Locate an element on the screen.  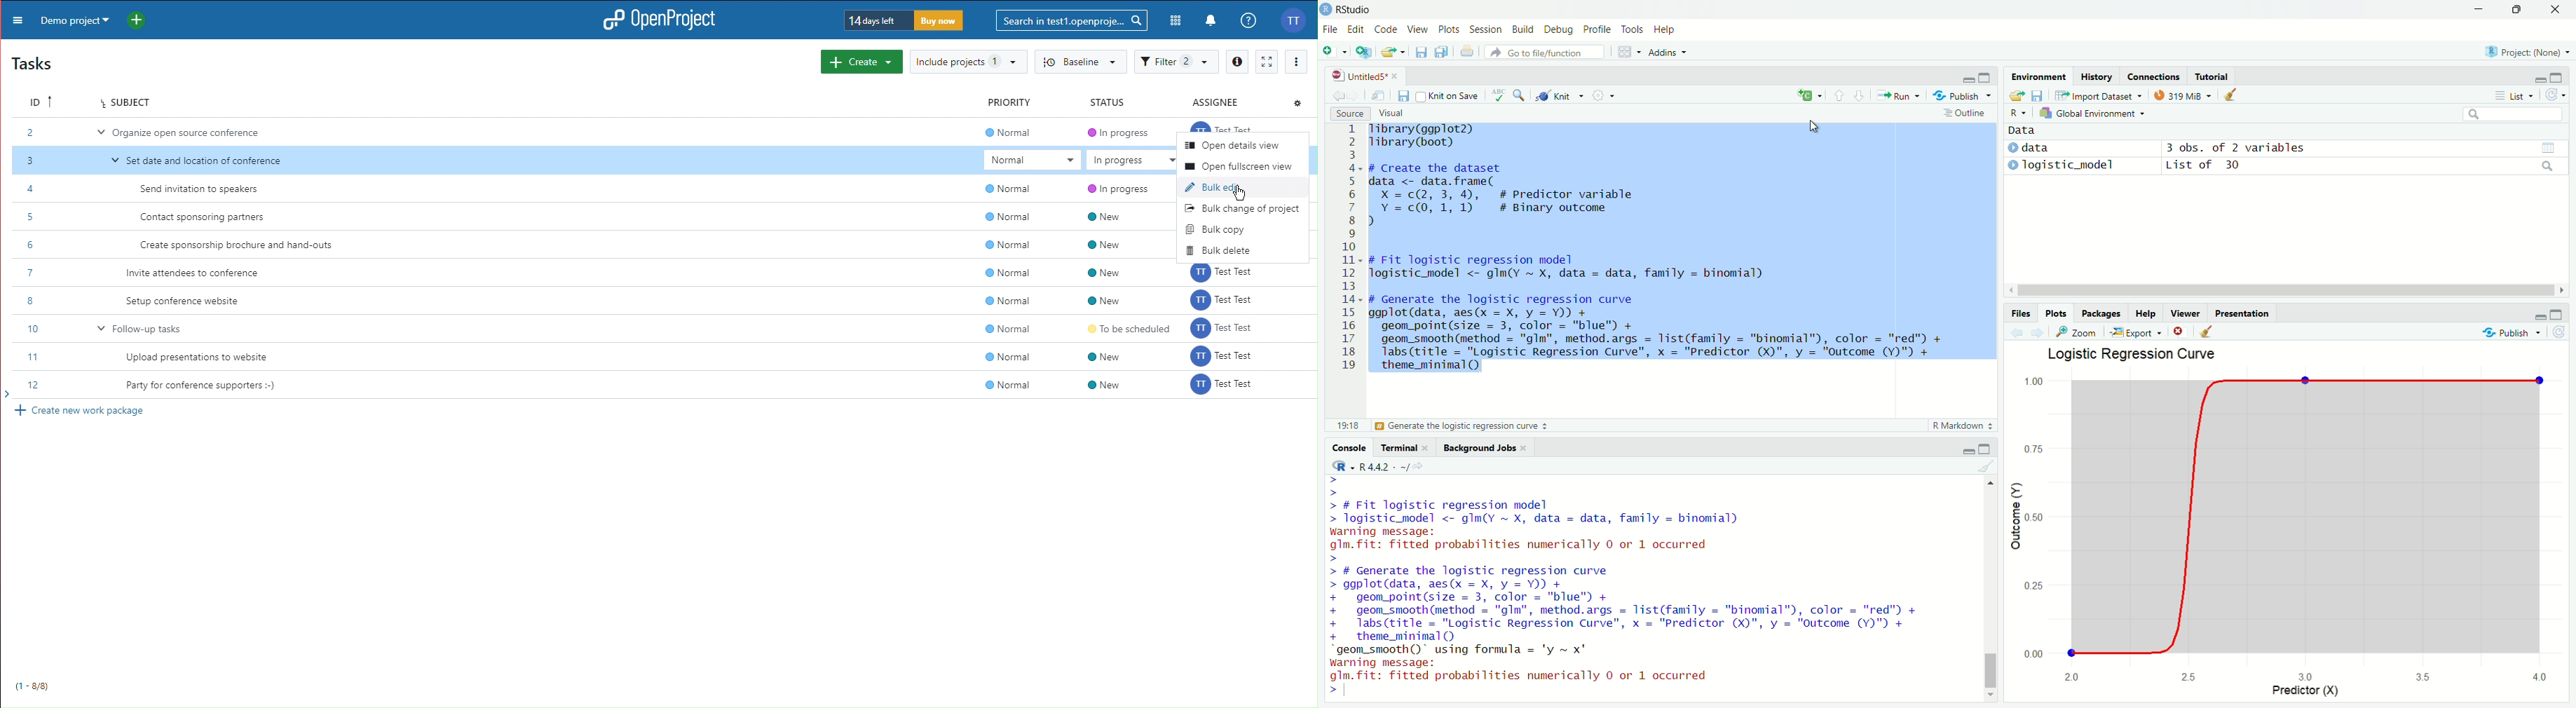
R Markdown is located at coordinates (1963, 425).